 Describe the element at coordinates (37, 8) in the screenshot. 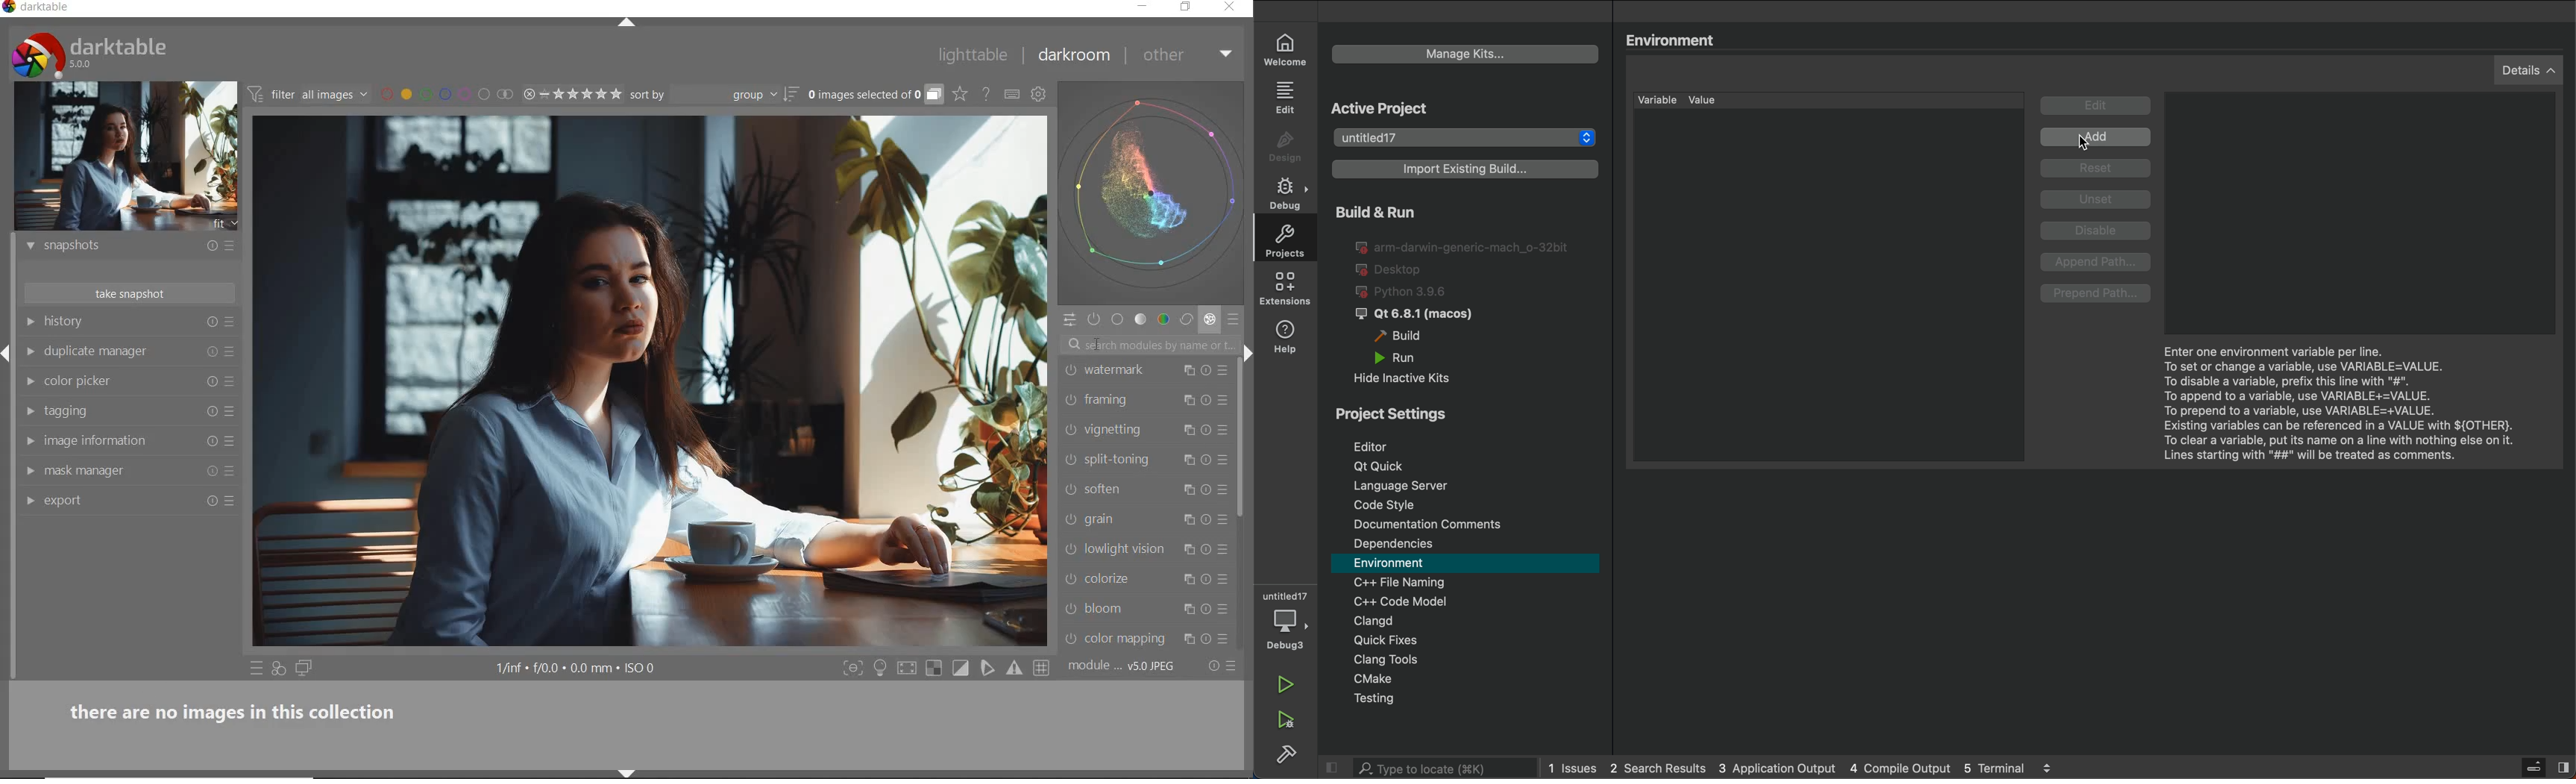

I see `system name` at that location.